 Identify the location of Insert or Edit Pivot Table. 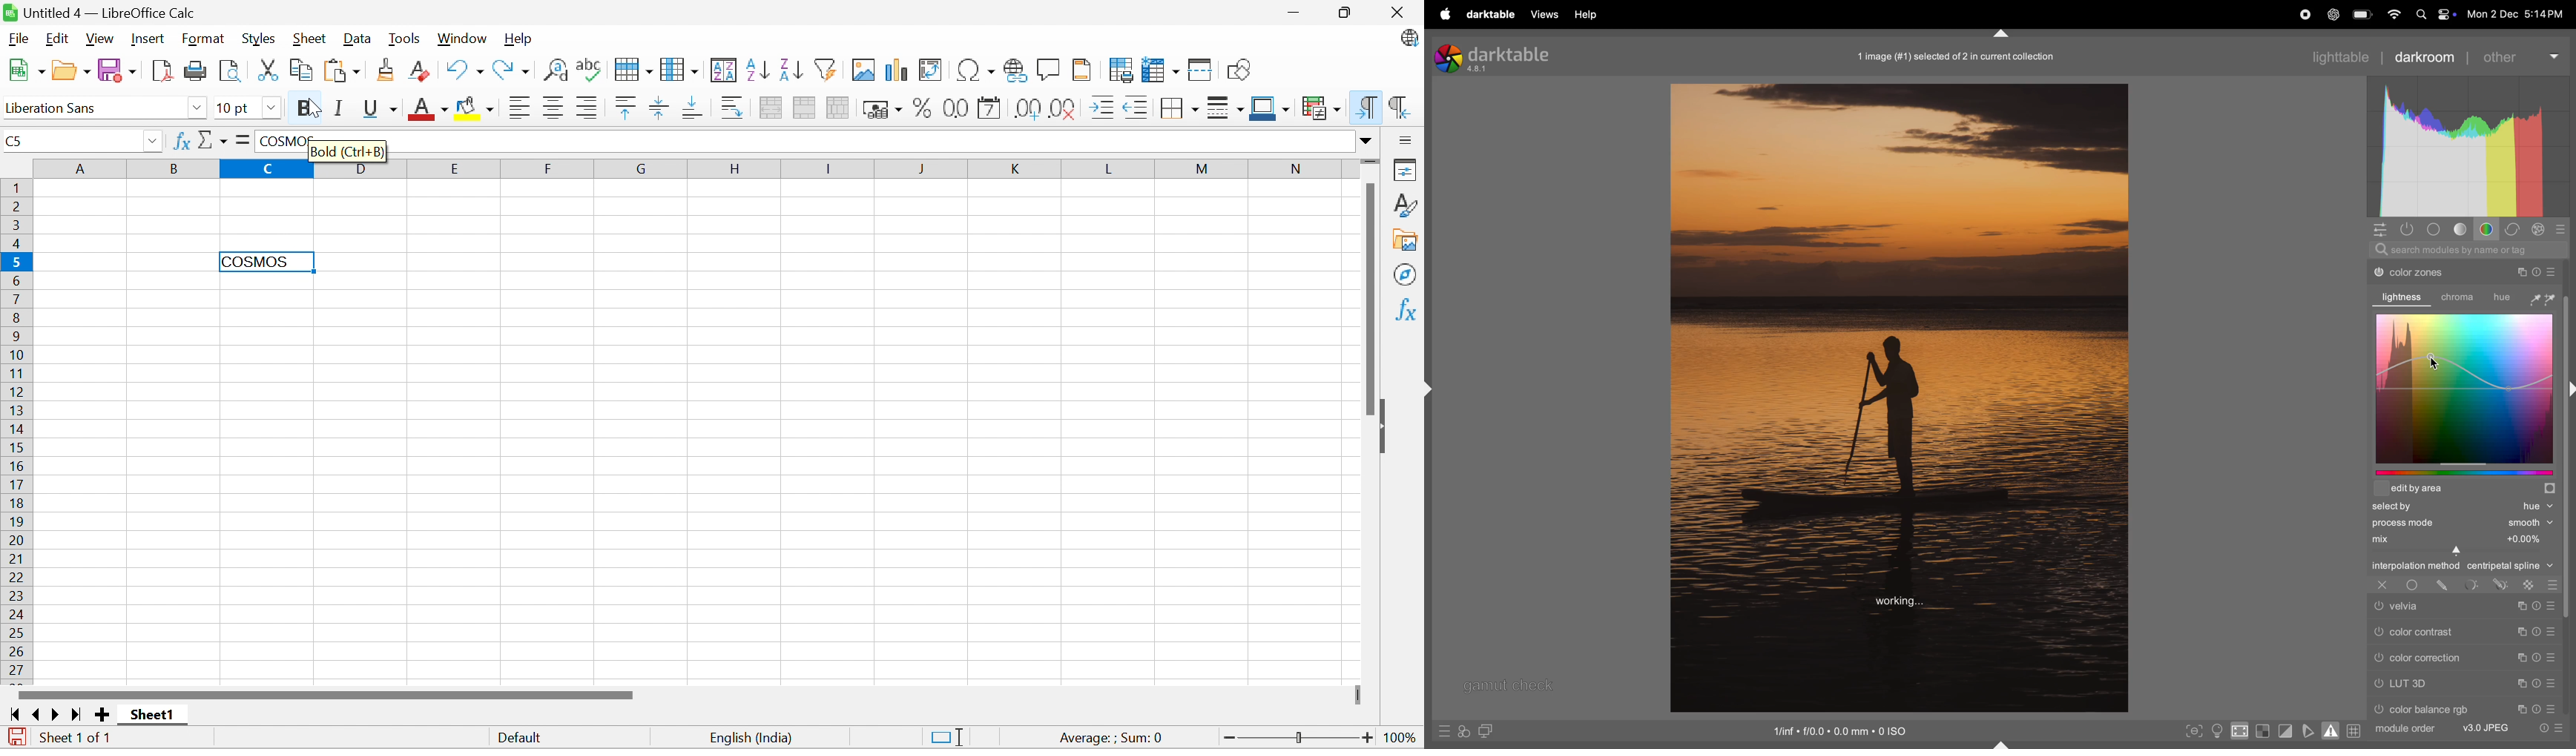
(933, 70).